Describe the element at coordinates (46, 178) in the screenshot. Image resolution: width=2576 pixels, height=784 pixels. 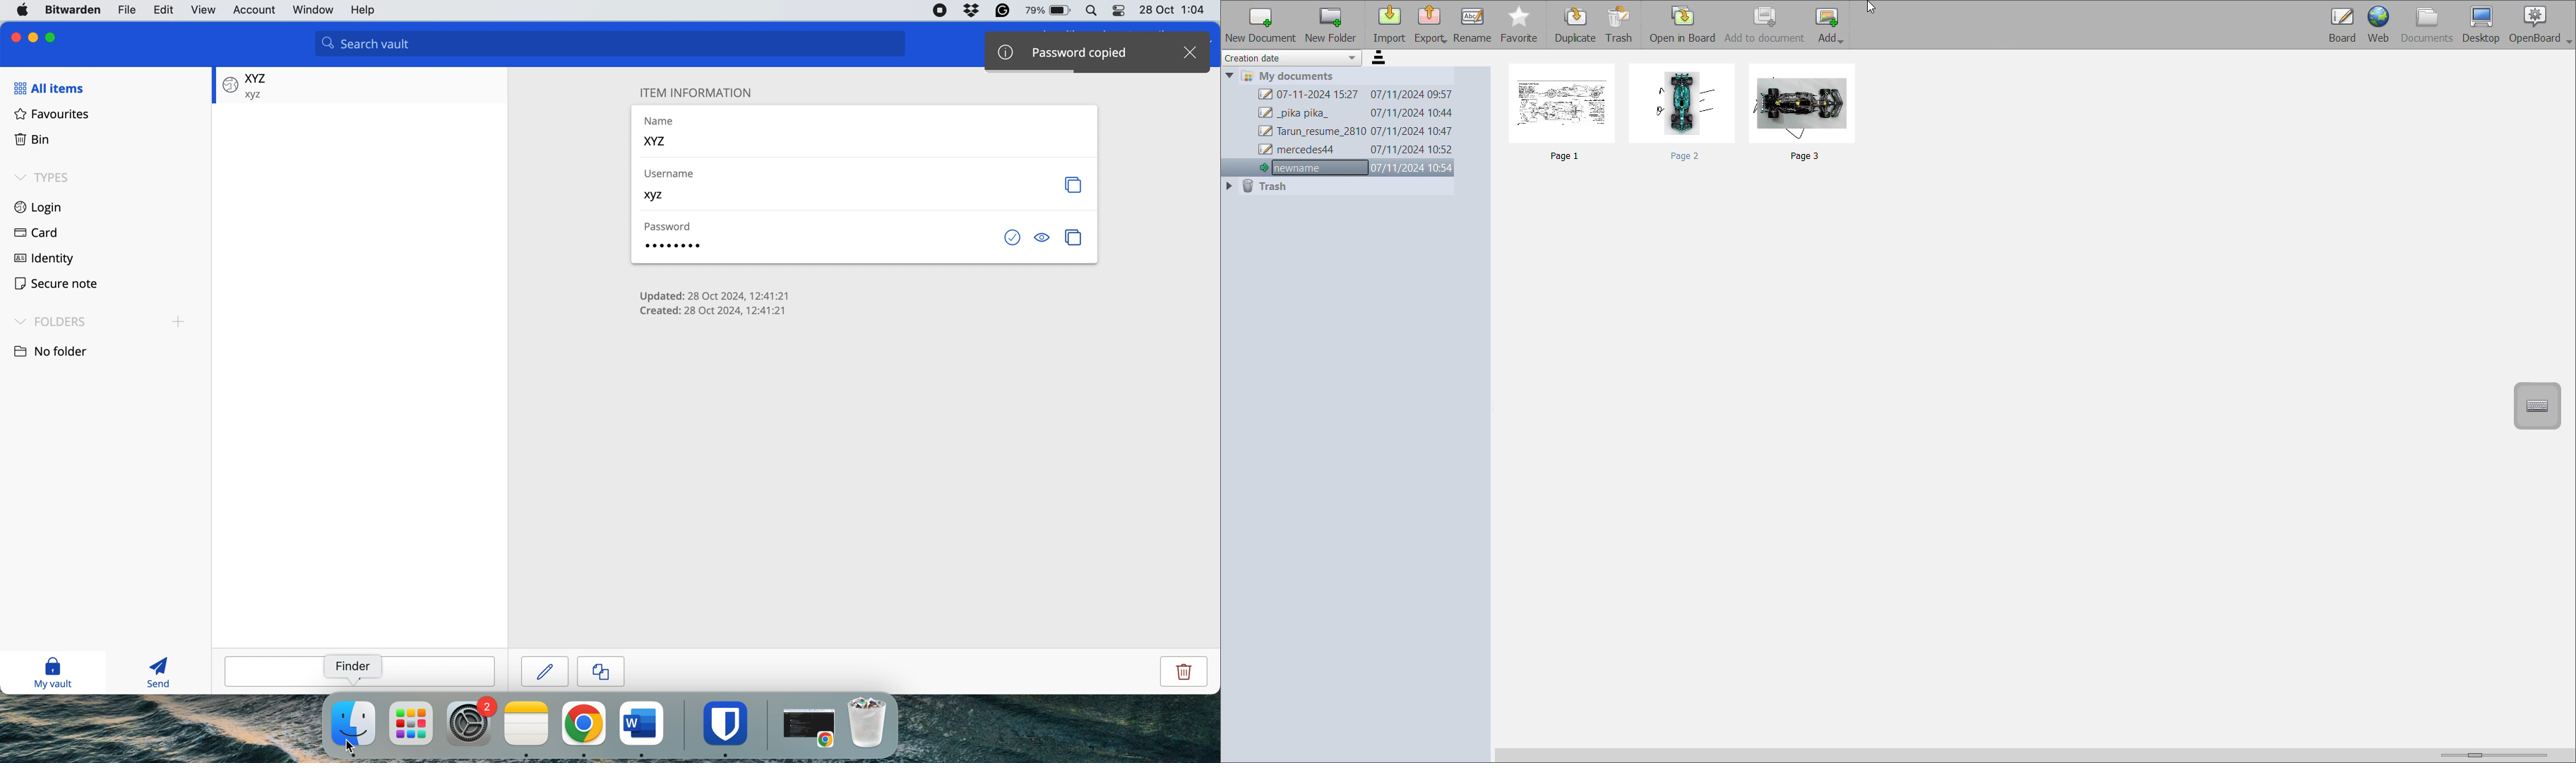
I see `types` at that location.